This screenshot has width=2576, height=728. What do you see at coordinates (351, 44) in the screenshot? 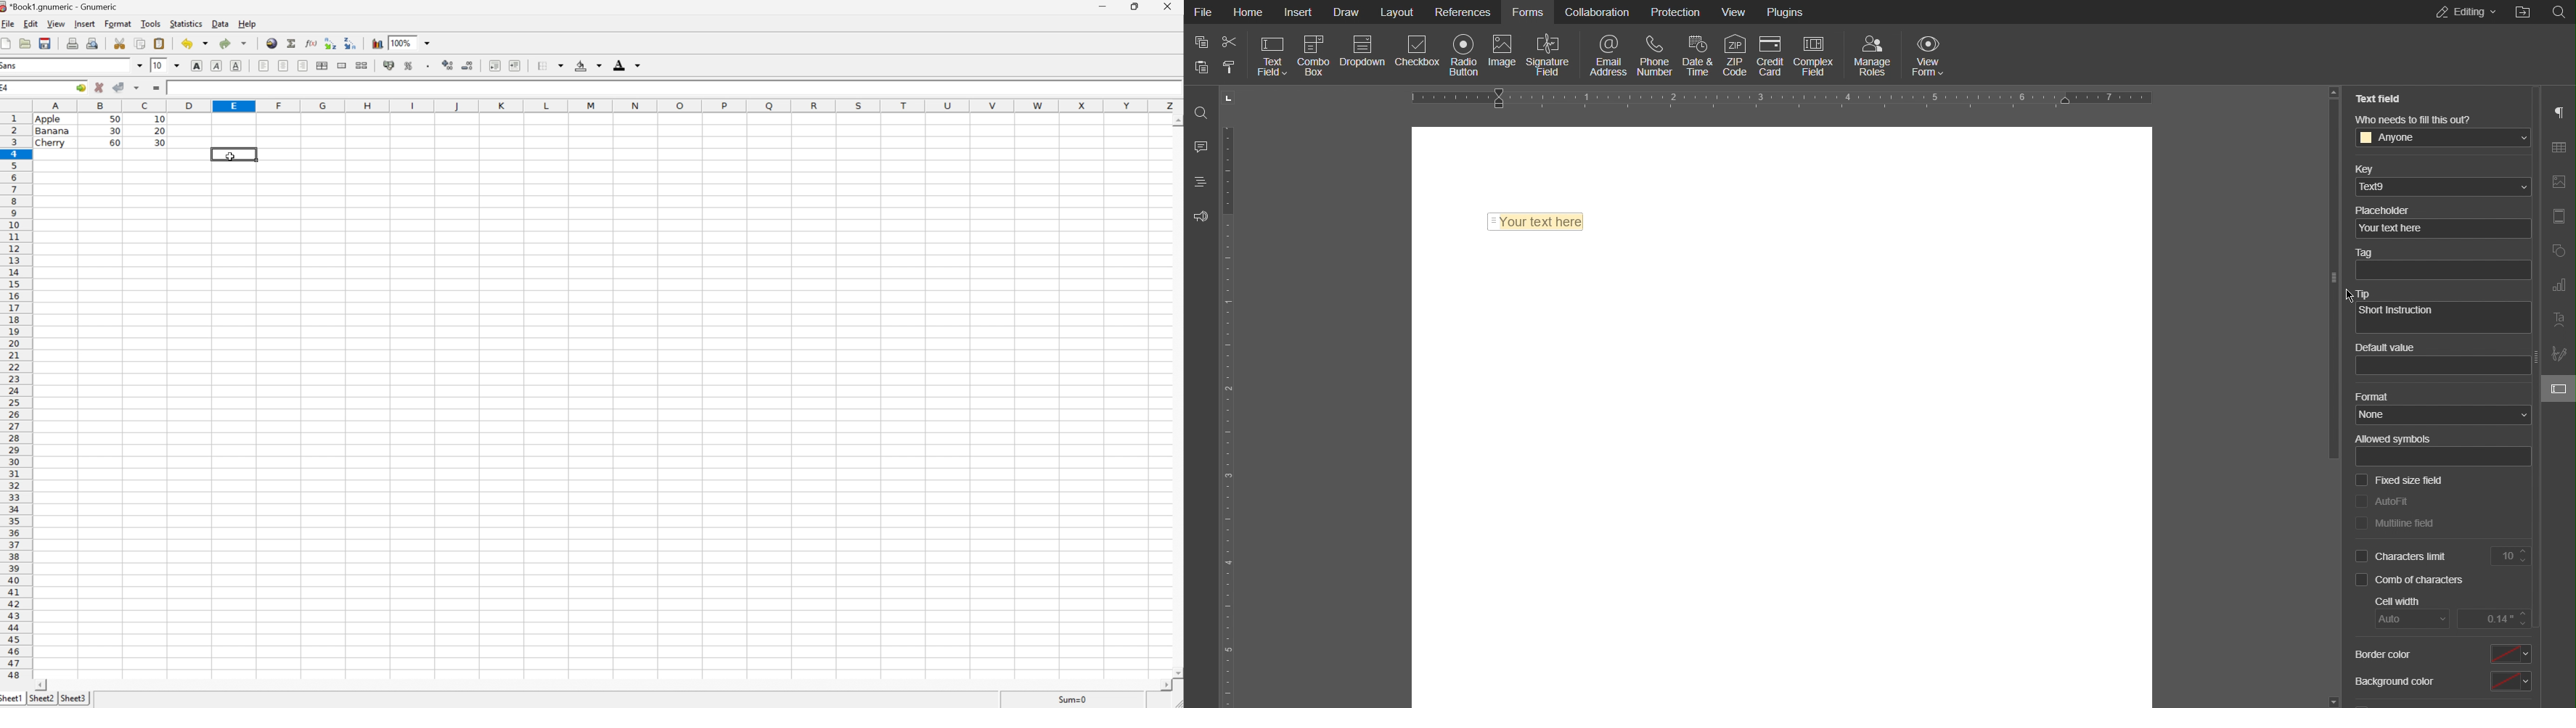
I see `Sort the selected region in descending order based on the first column selected` at bounding box center [351, 44].